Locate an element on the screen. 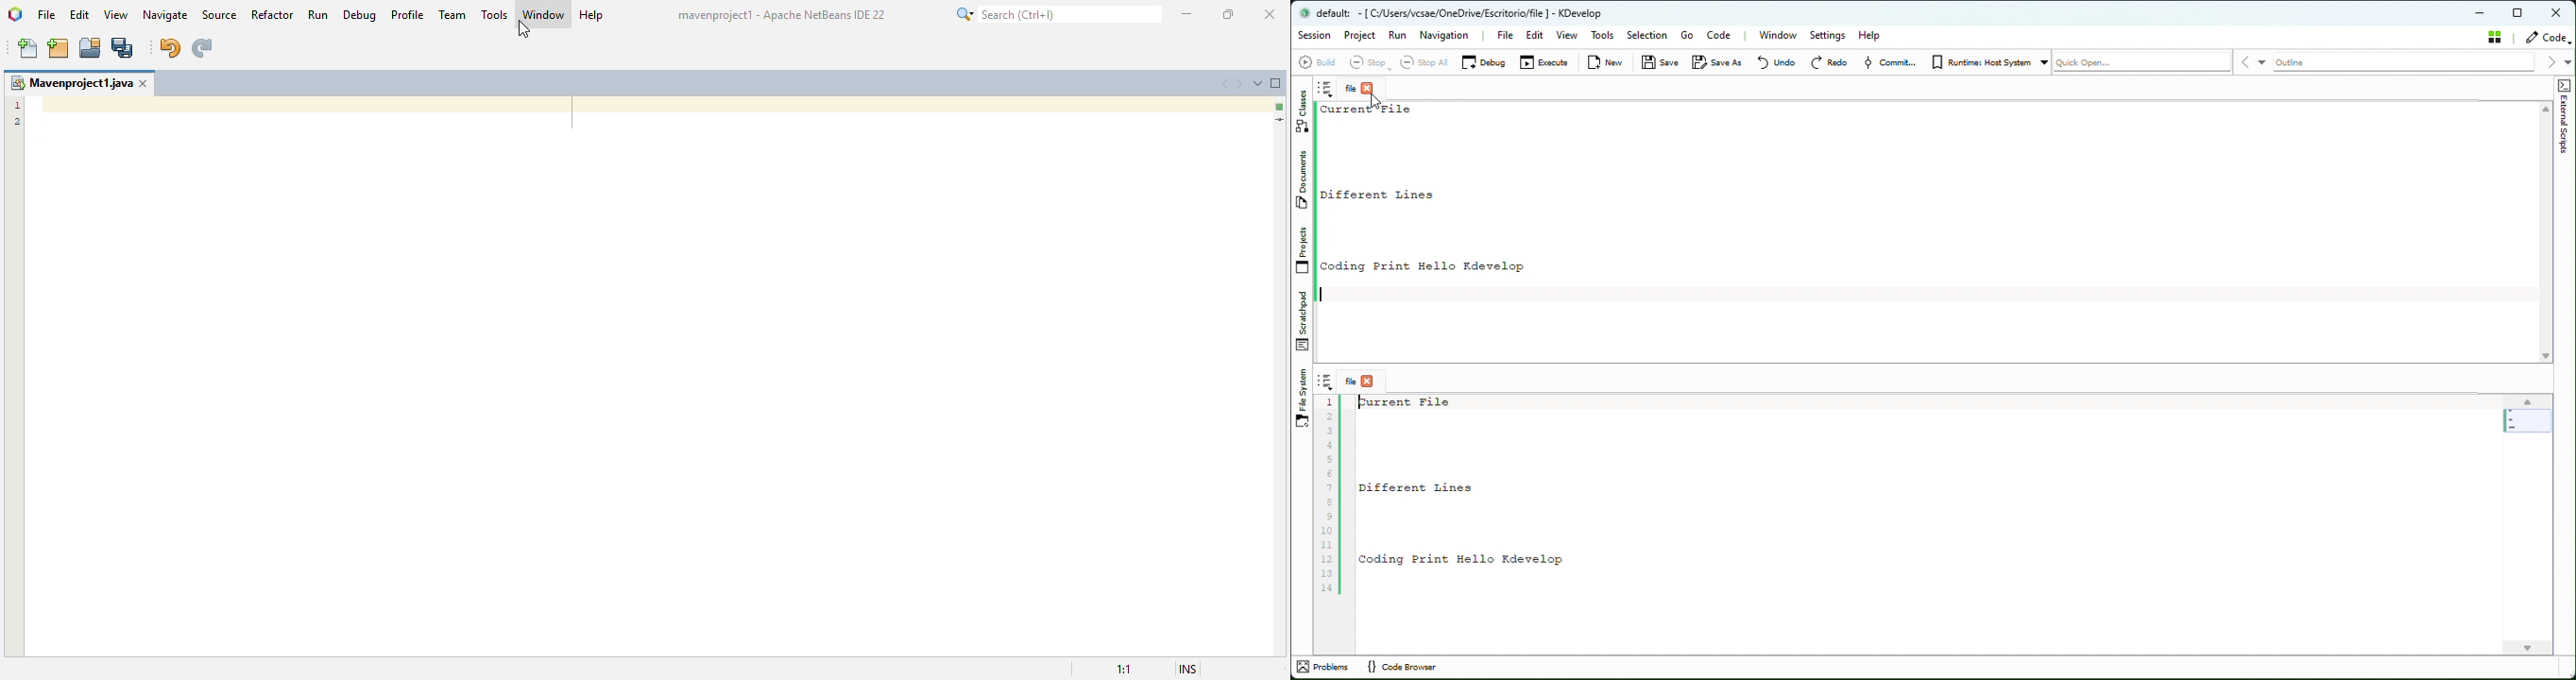 This screenshot has width=2576, height=700. Project is located at coordinates (1360, 35).